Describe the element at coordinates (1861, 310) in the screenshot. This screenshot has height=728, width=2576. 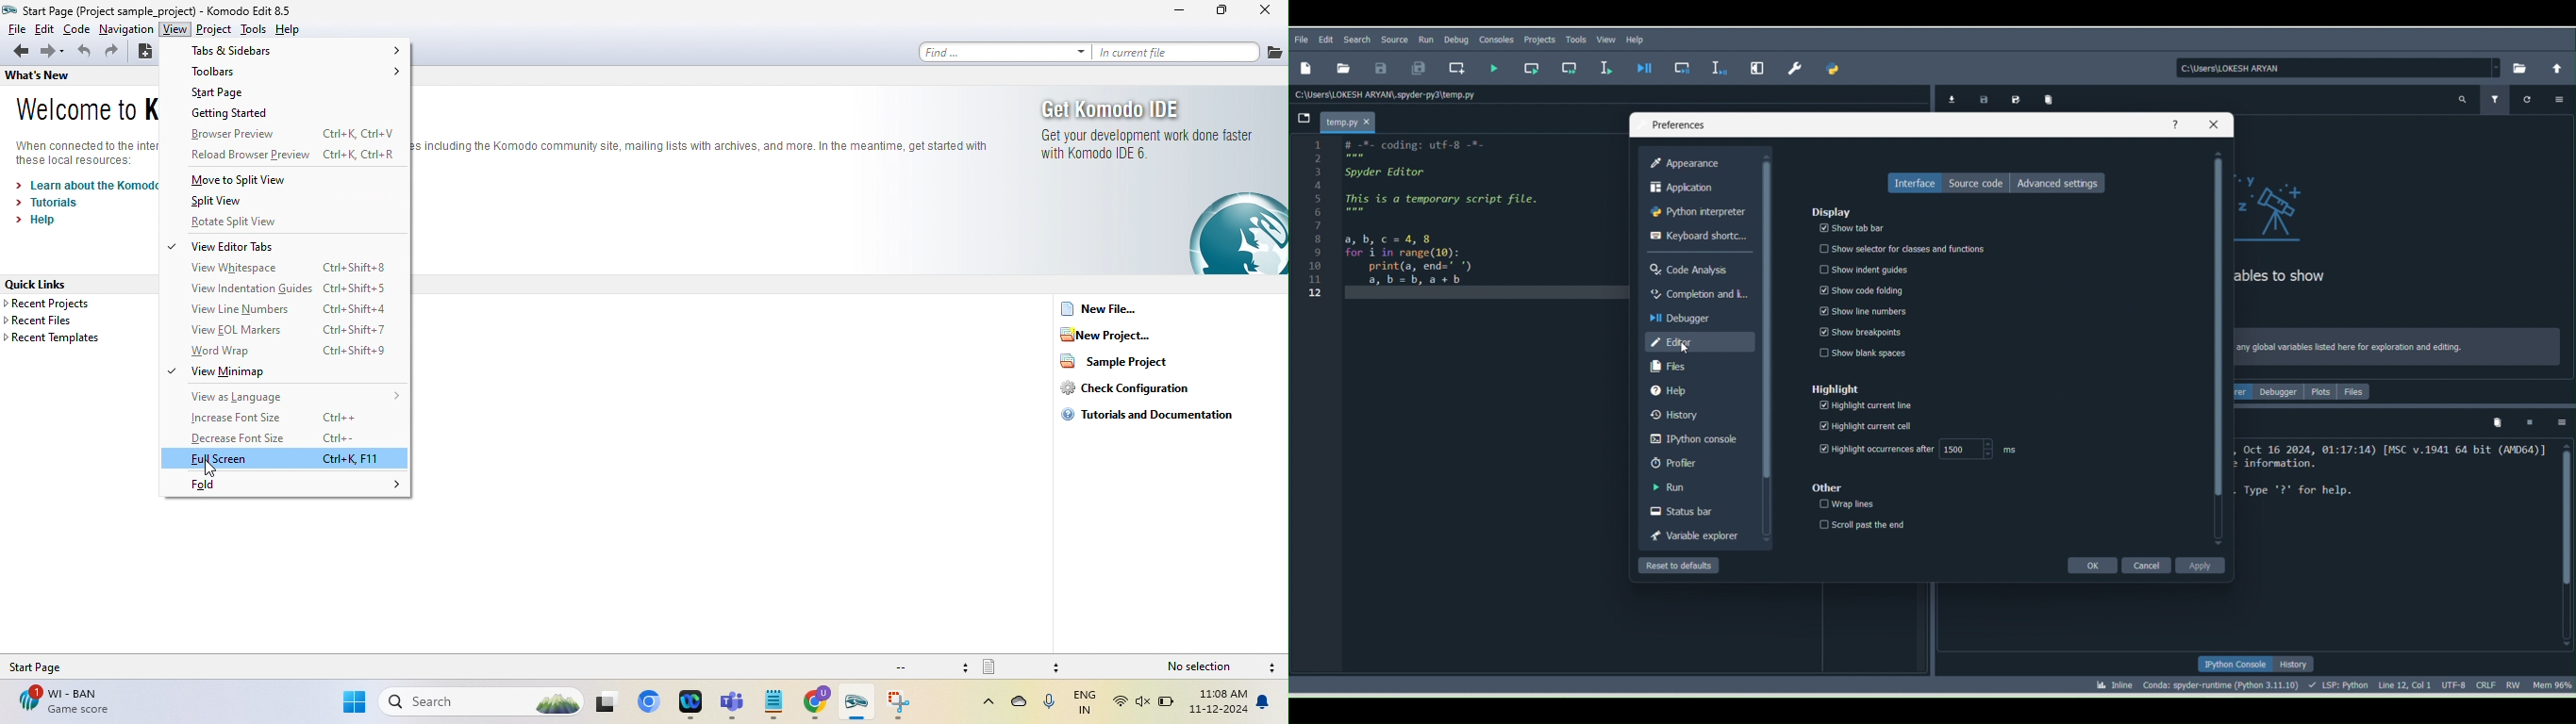
I see `Show line numbers` at that location.